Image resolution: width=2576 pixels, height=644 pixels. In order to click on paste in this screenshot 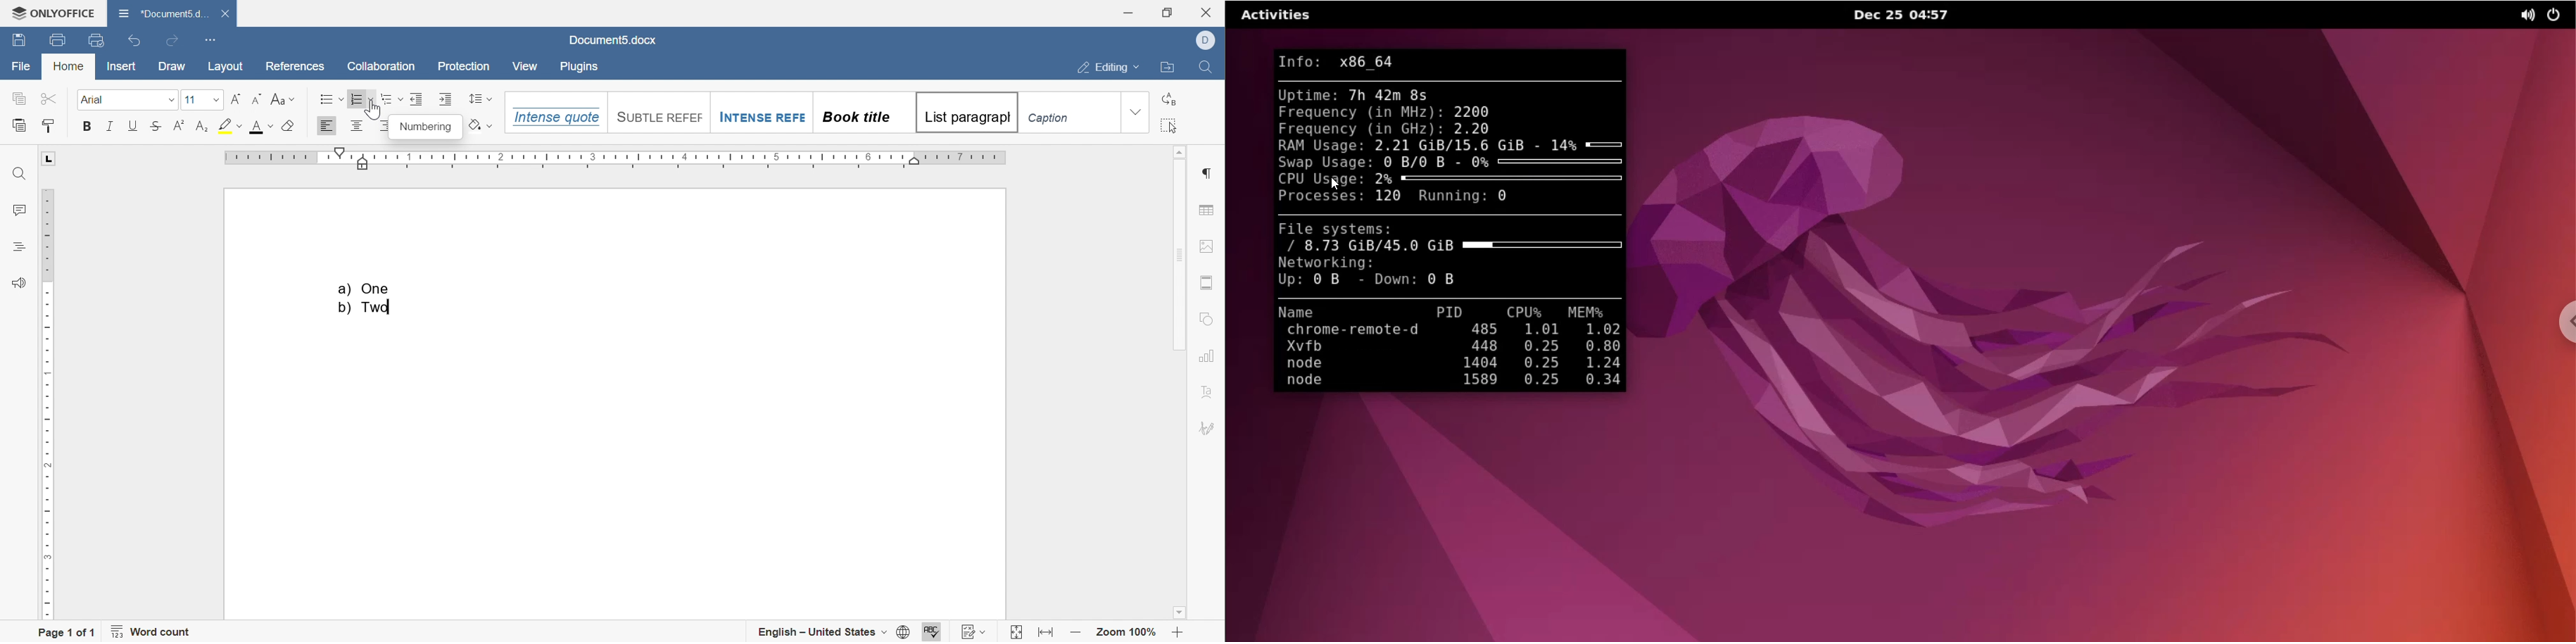, I will do `click(19, 124)`.